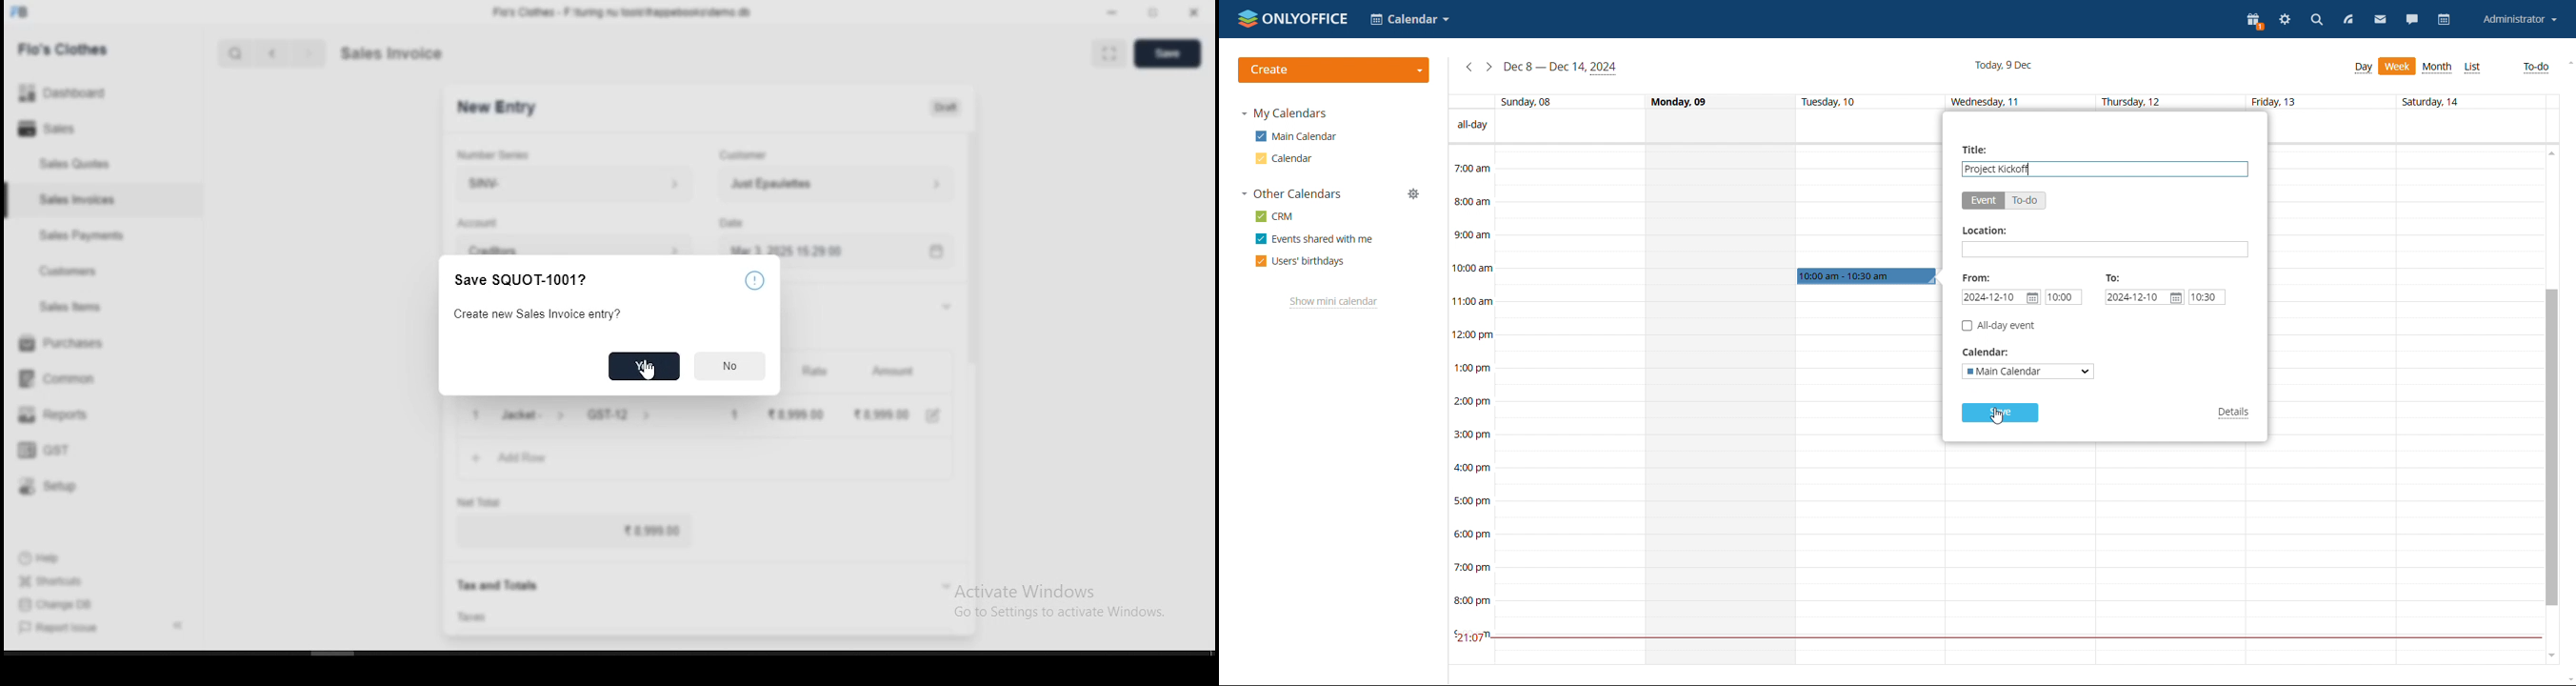 Image resolution: width=2576 pixels, height=700 pixels. What do you see at coordinates (644, 366) in the screenshot?
I see `cursor` at bounding box center [644, 366].